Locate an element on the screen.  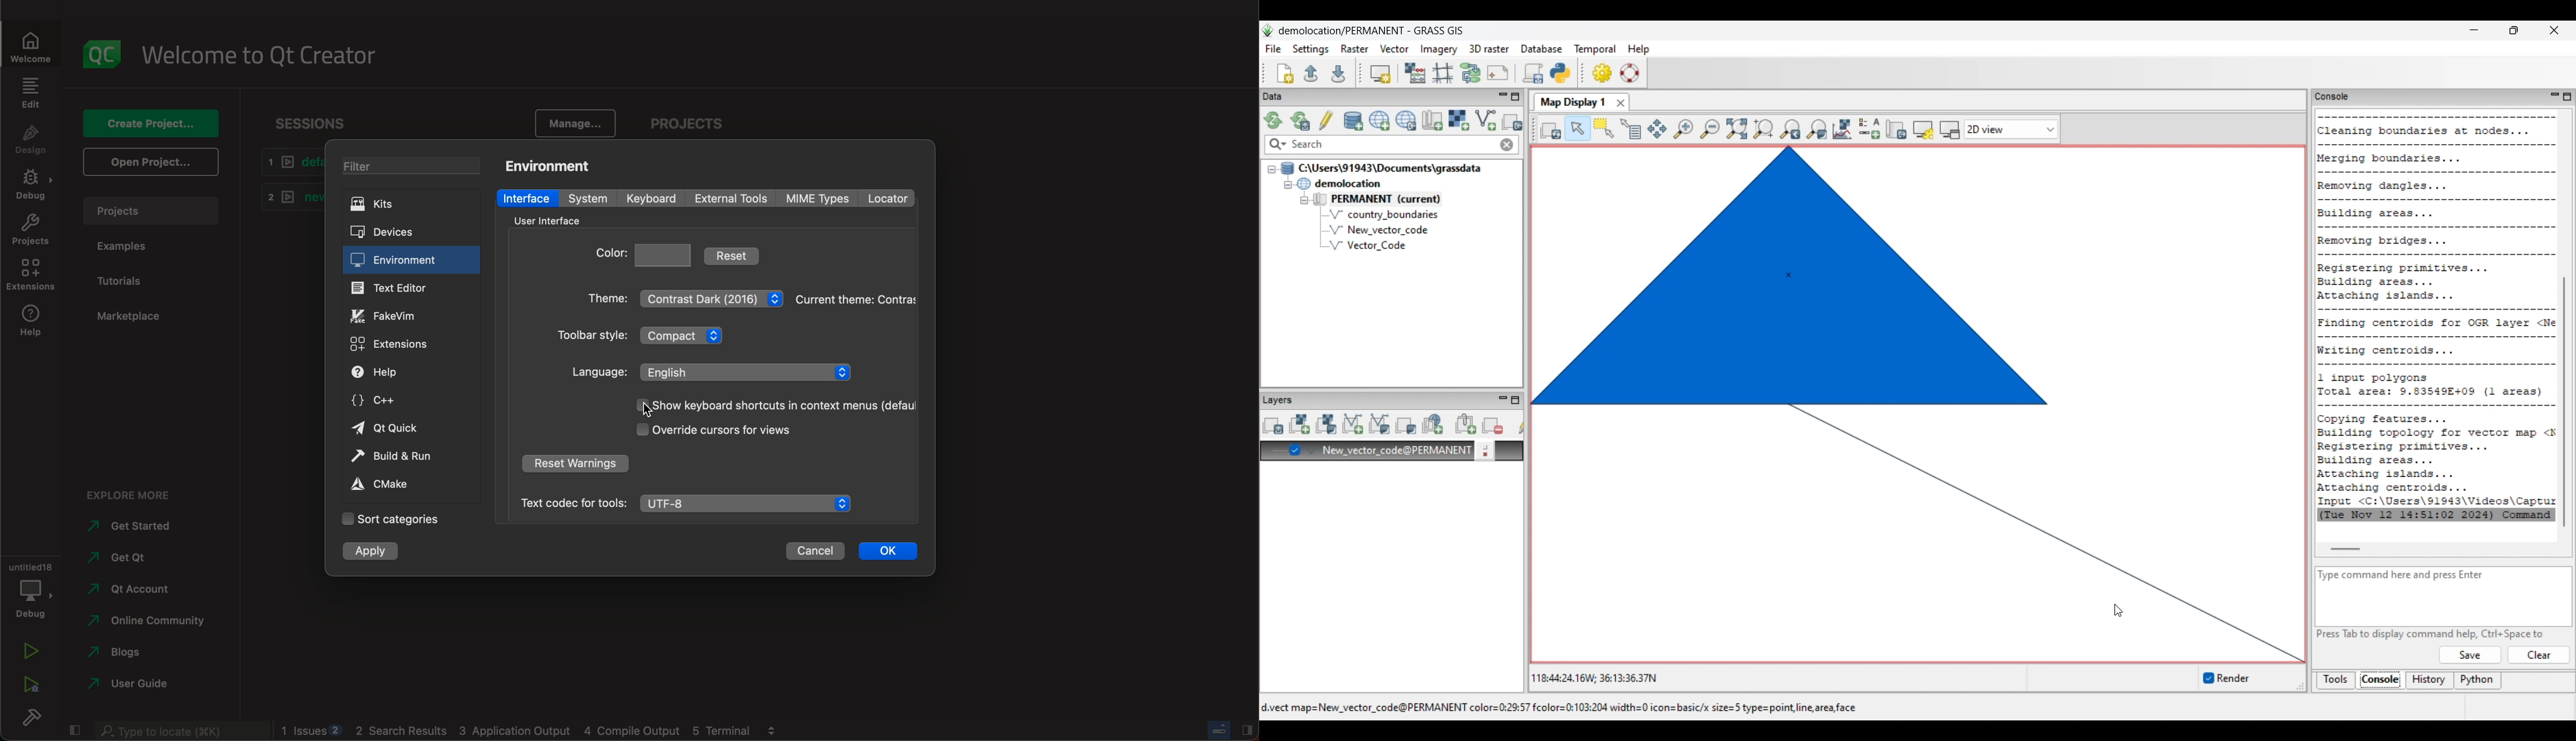
logo is located at coordinates (98, 52).